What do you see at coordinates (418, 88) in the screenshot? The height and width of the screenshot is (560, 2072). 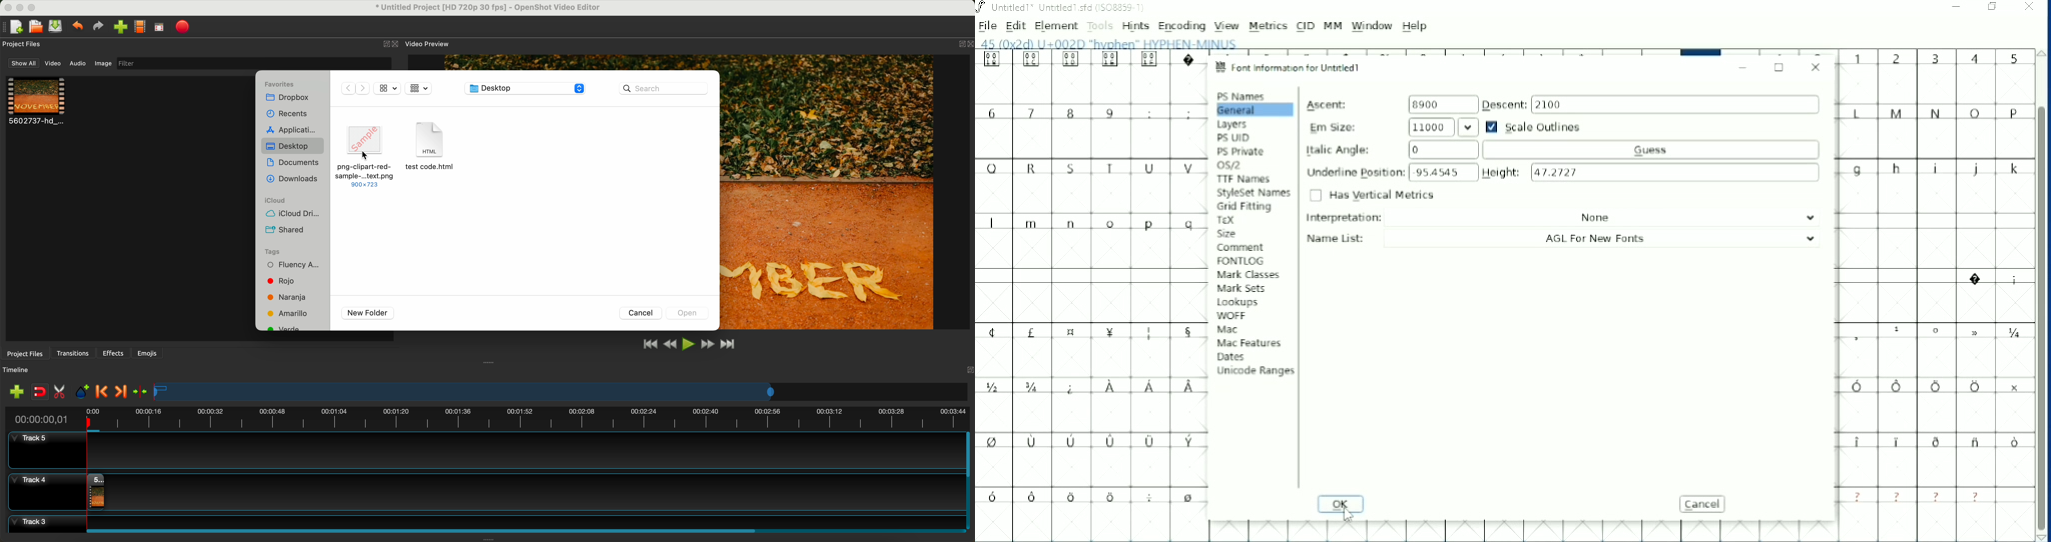 I see `view` at bounding box center [418, 88].